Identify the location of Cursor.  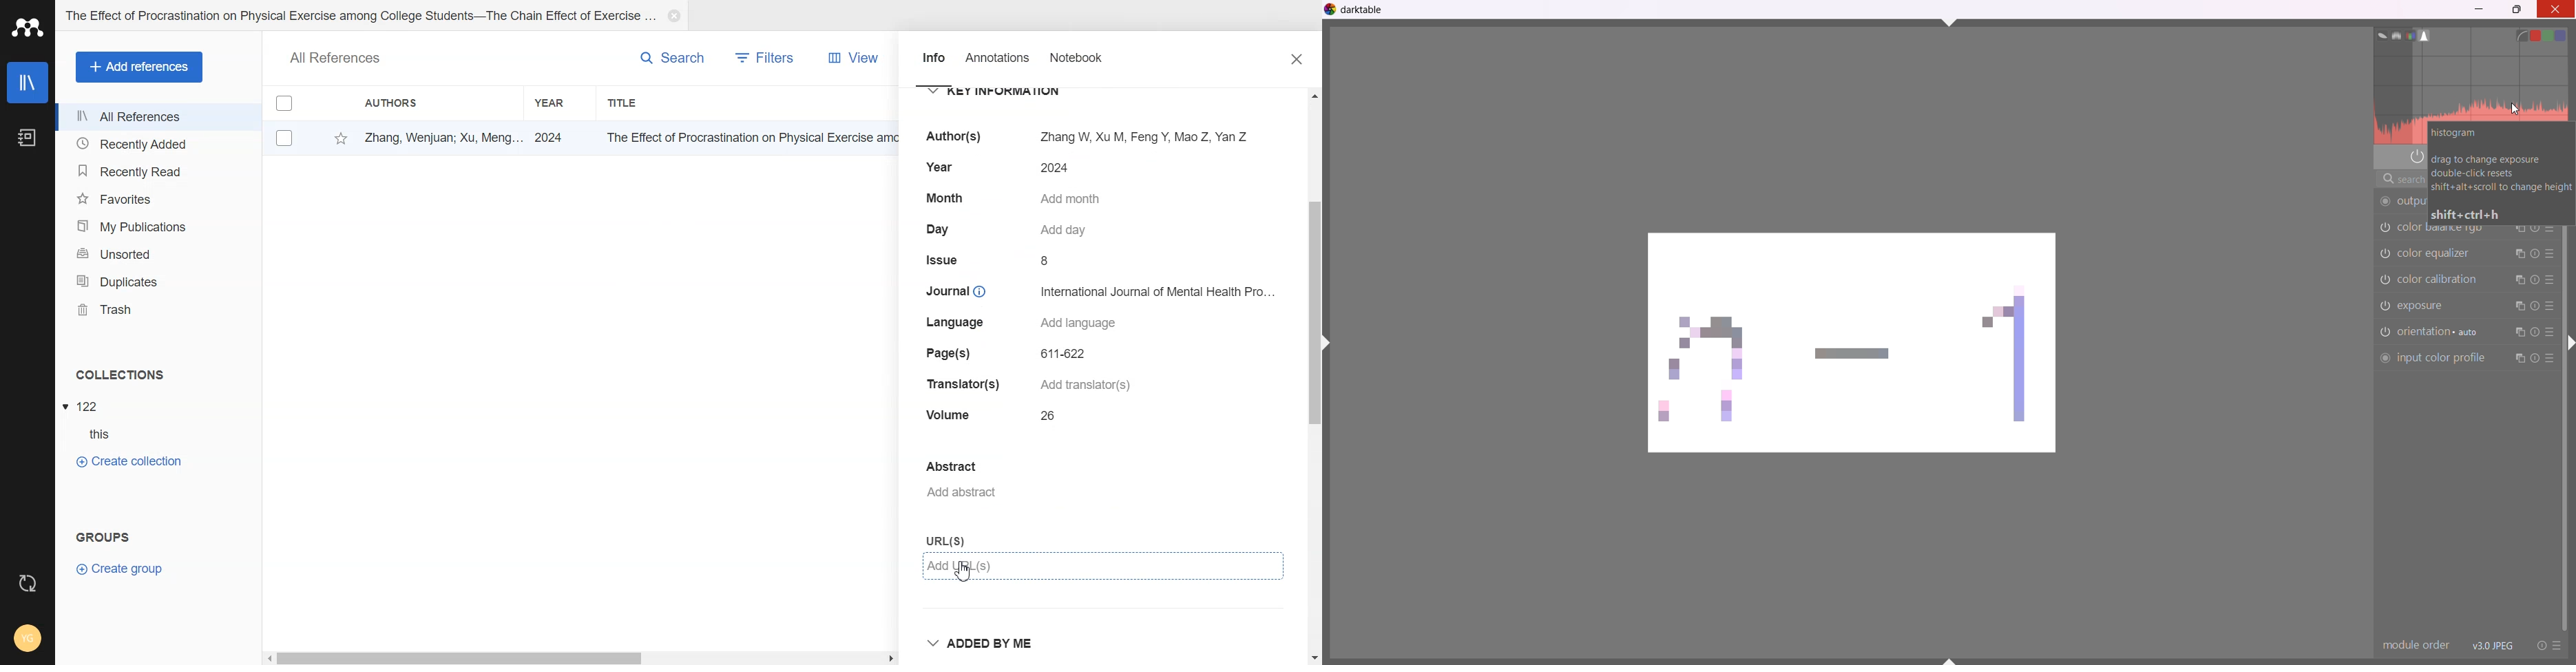
(965, 572).